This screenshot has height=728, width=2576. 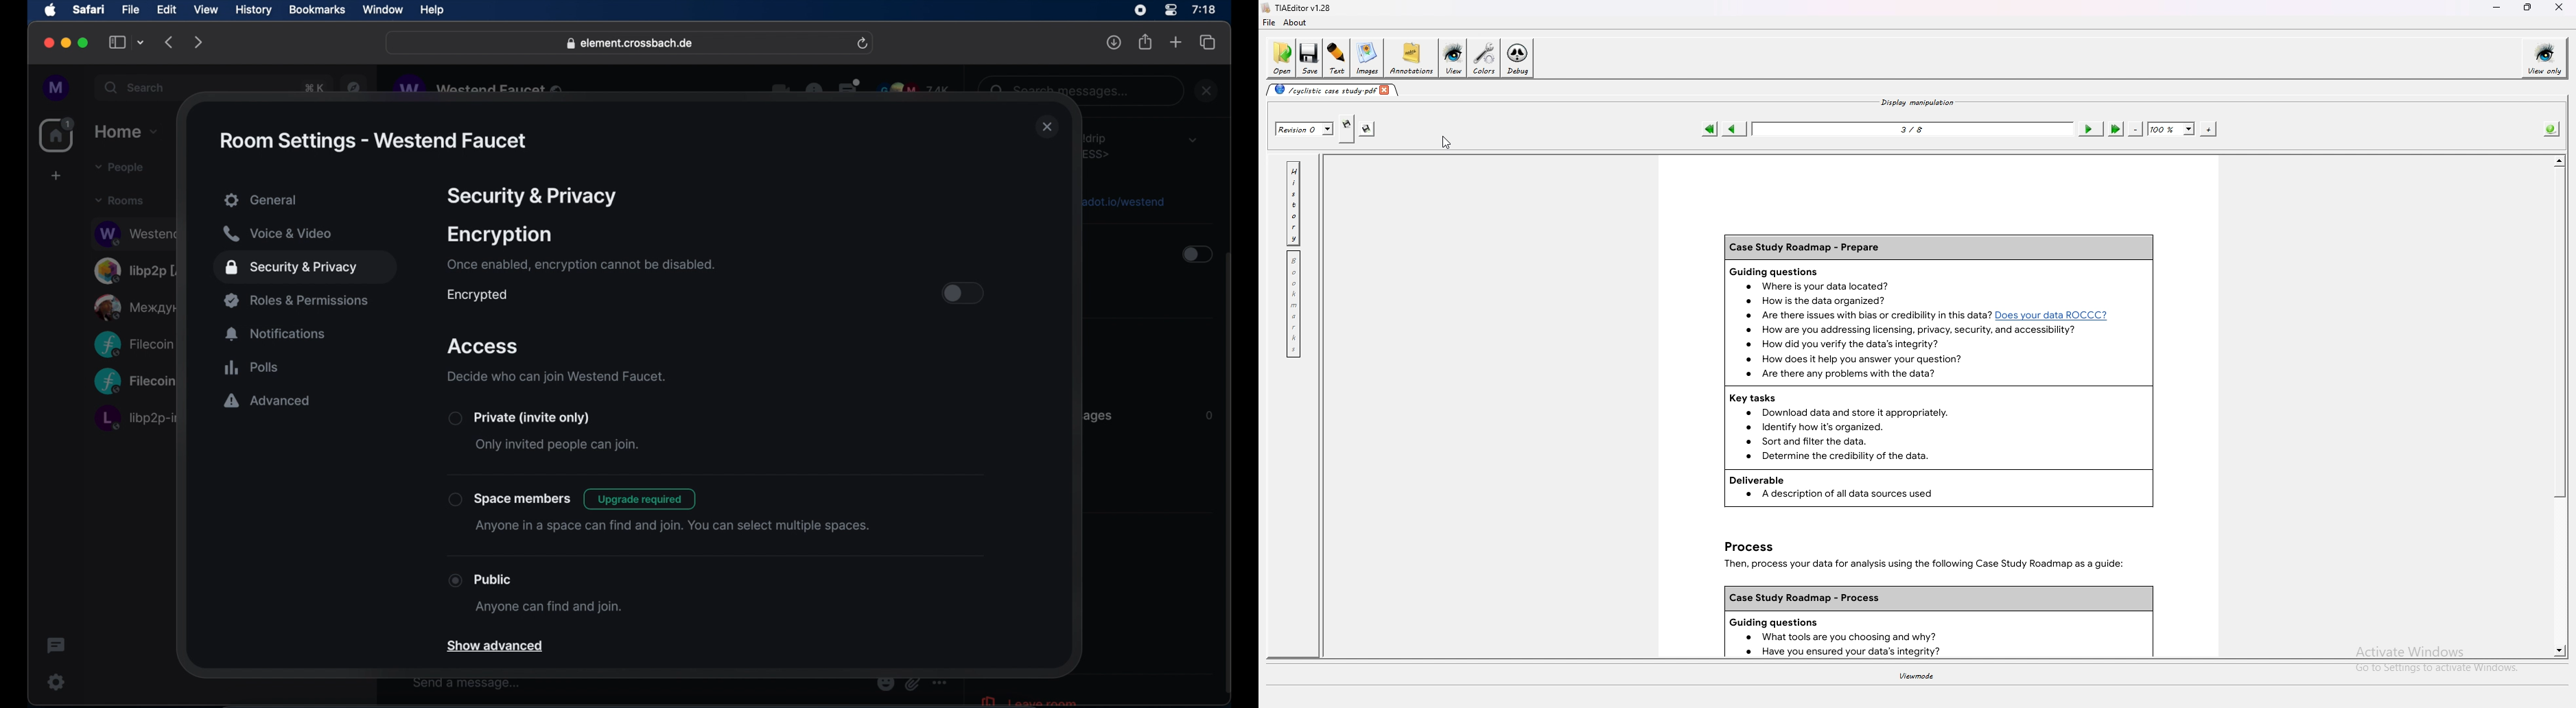 What do you see at coordinates (912, 683) in the screenshot?
I see `obscure icon` at bounding box center [912, 683].